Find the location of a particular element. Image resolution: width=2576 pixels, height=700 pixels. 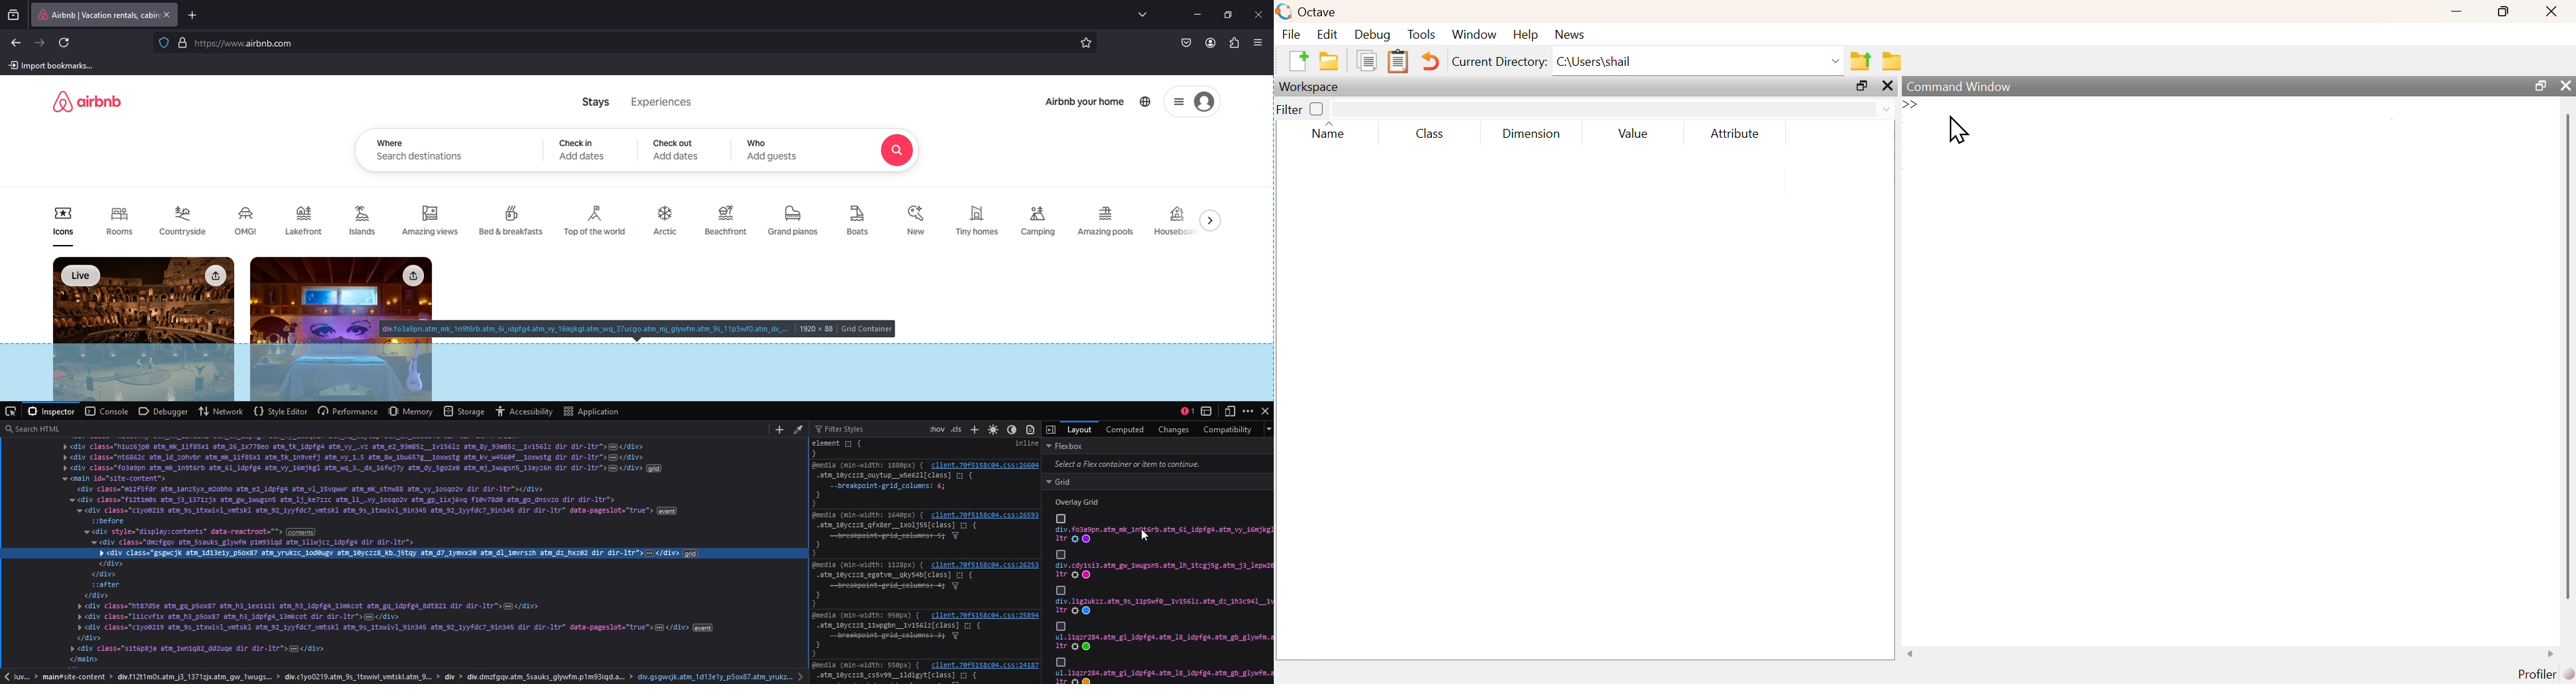

News is located at coordinates (1569, 34).